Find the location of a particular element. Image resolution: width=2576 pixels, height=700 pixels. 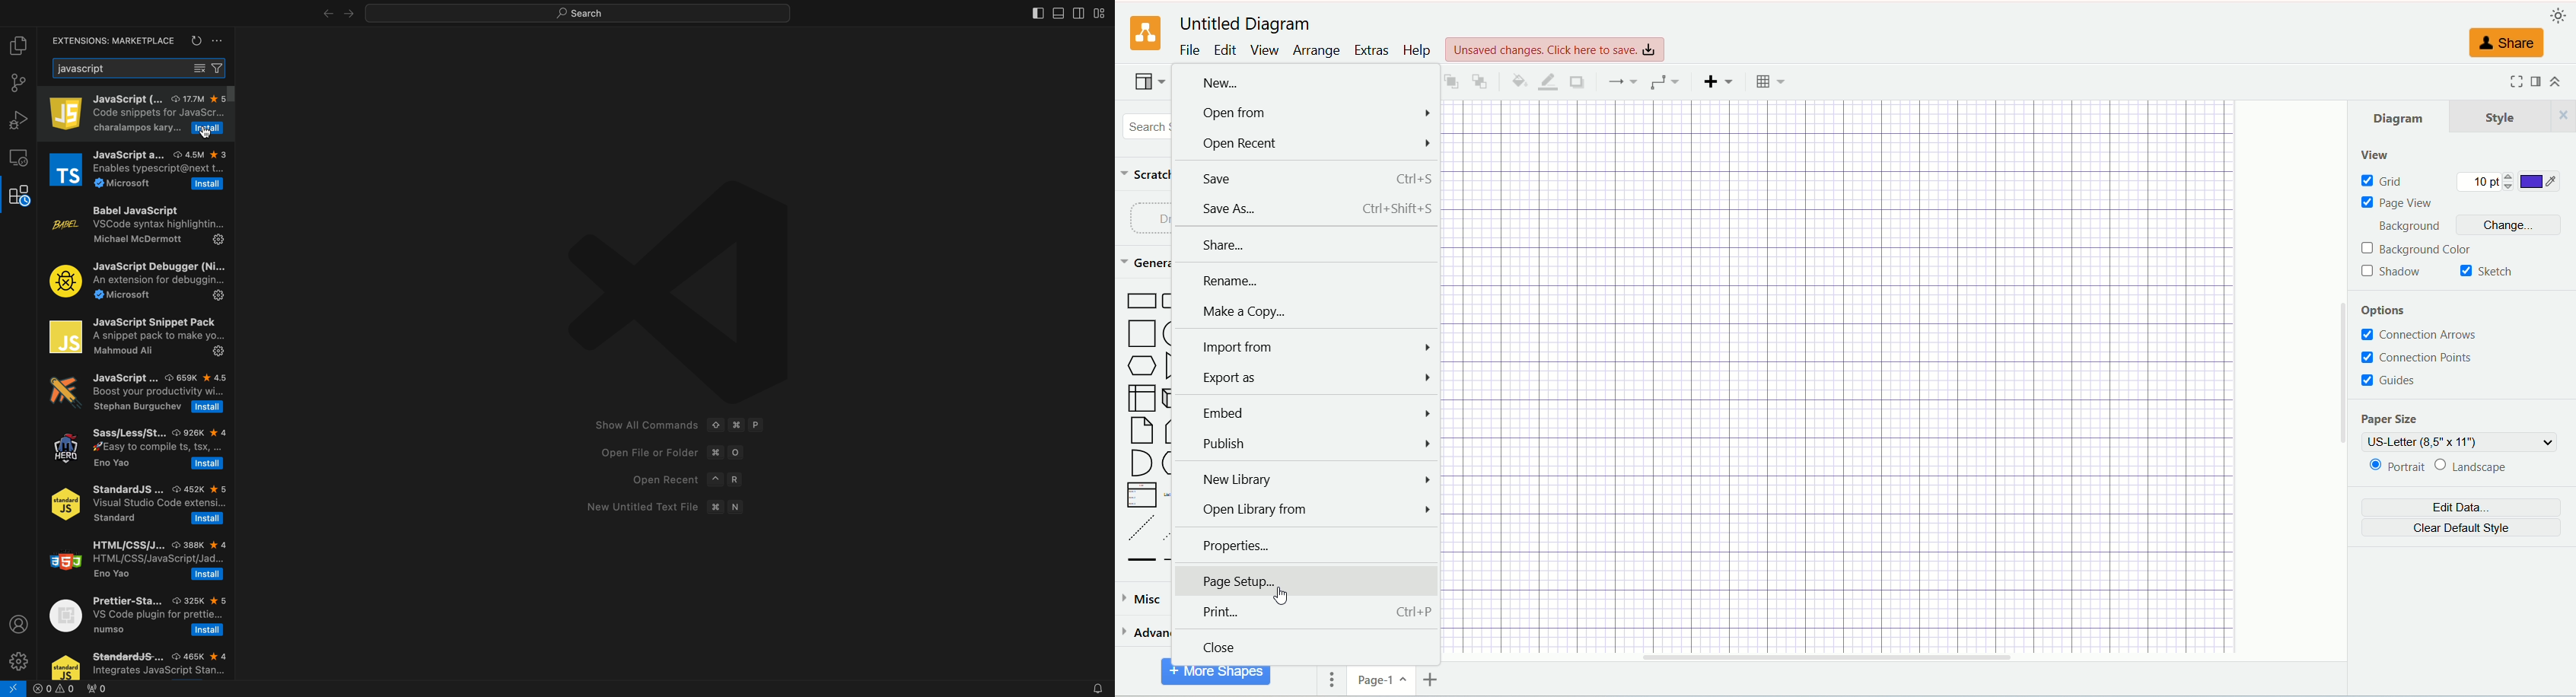

JavaScript (... ®17.7M * 5
Code snippets for JavaScr...
charalampos kary... is located at coordinates (114, 110).